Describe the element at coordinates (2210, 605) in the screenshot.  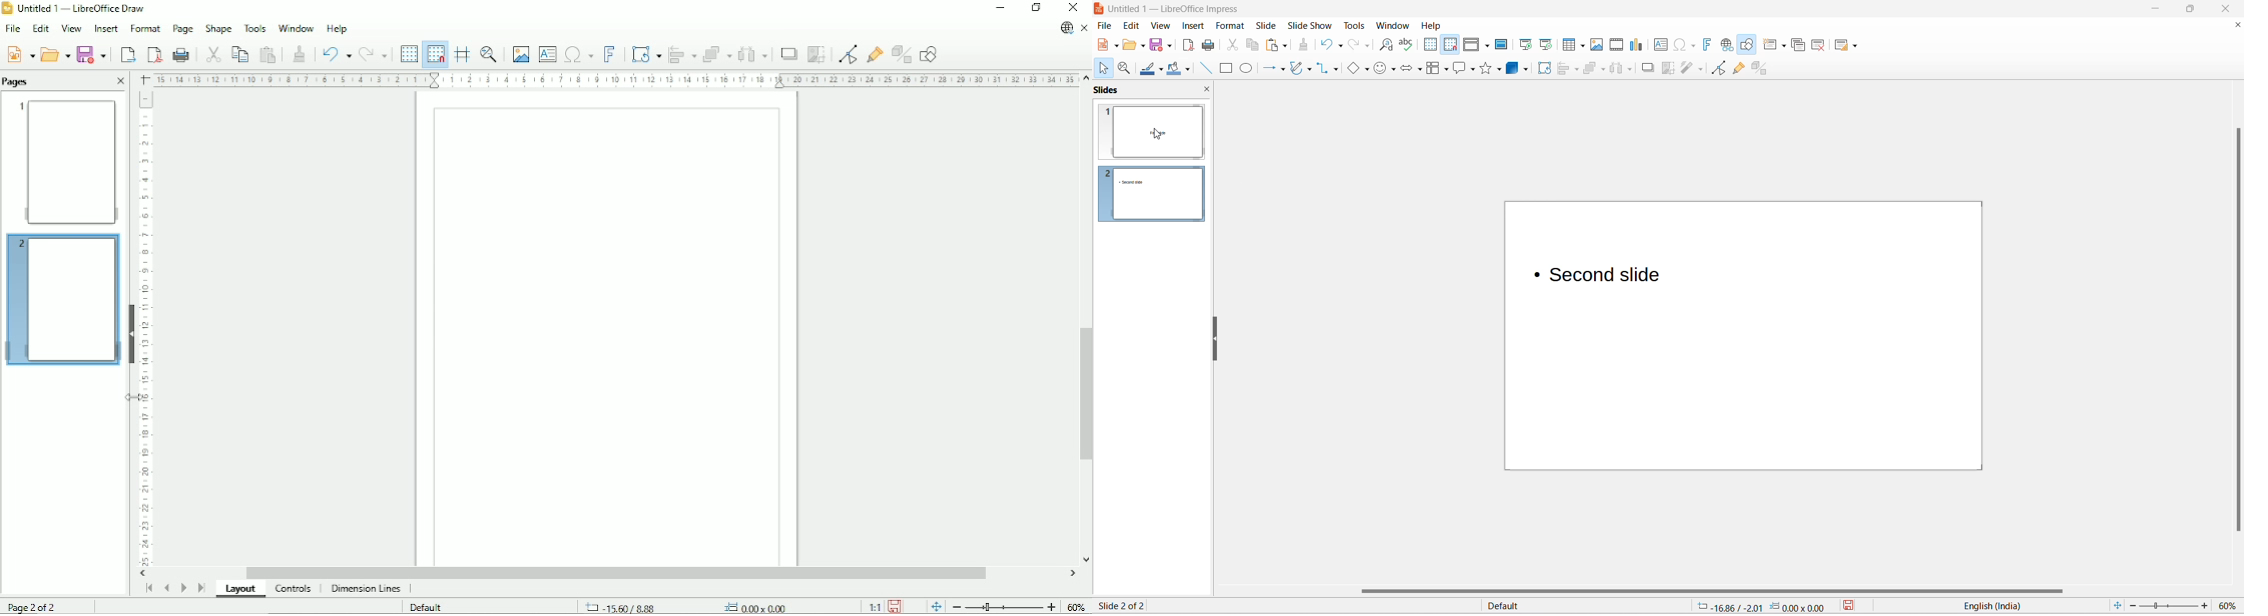
I see `increase zoom` at that location.